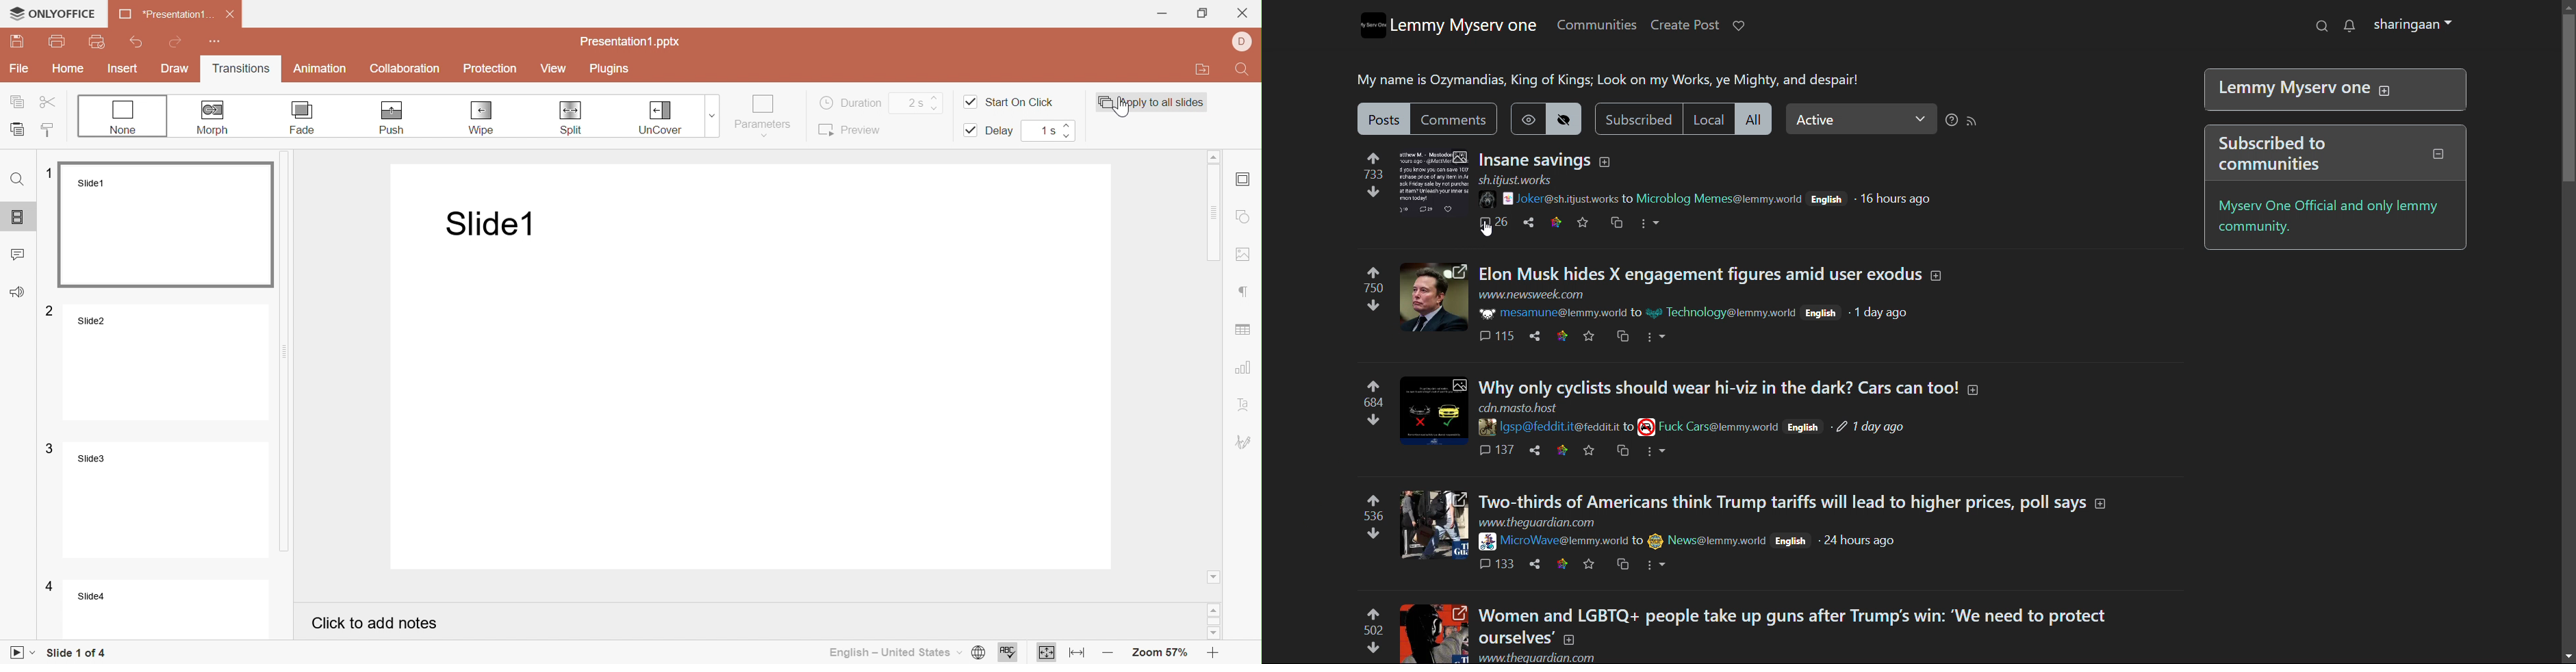 Image resolution: width=2576 pixels, height=672 pixels. I want to click on Push, so click(391, 119).